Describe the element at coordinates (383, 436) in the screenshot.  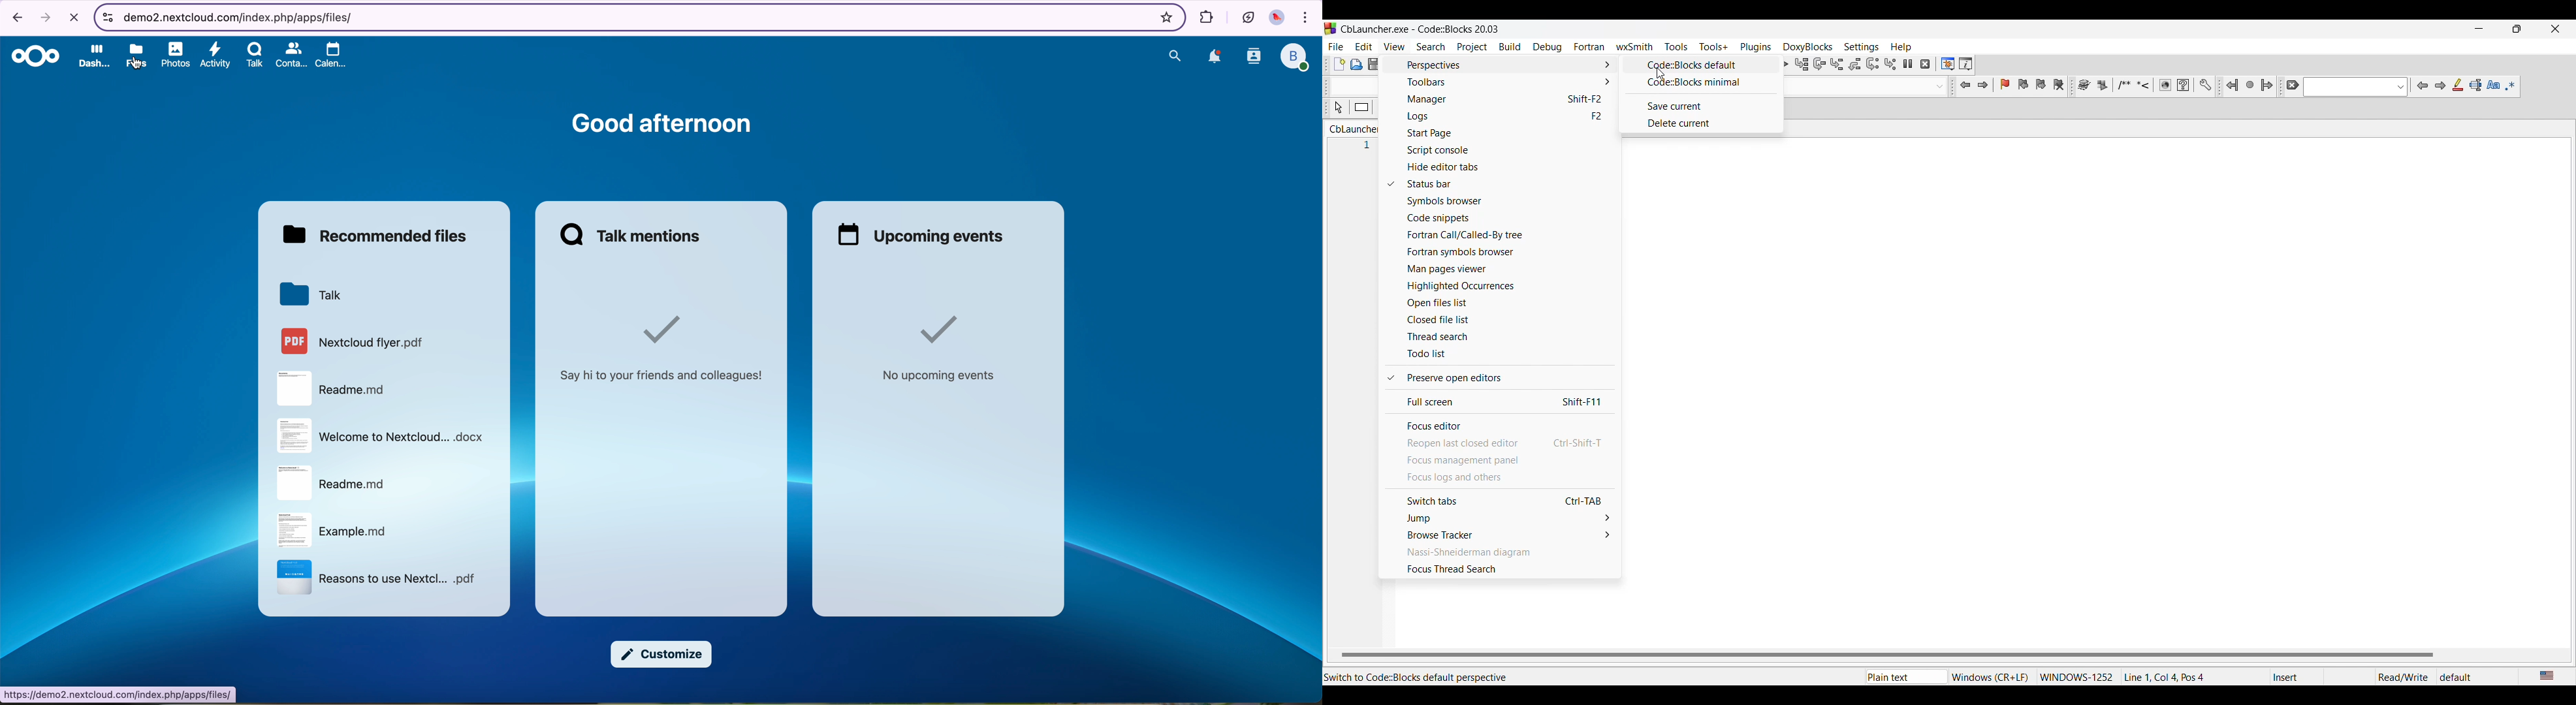
I see `file` at that location.